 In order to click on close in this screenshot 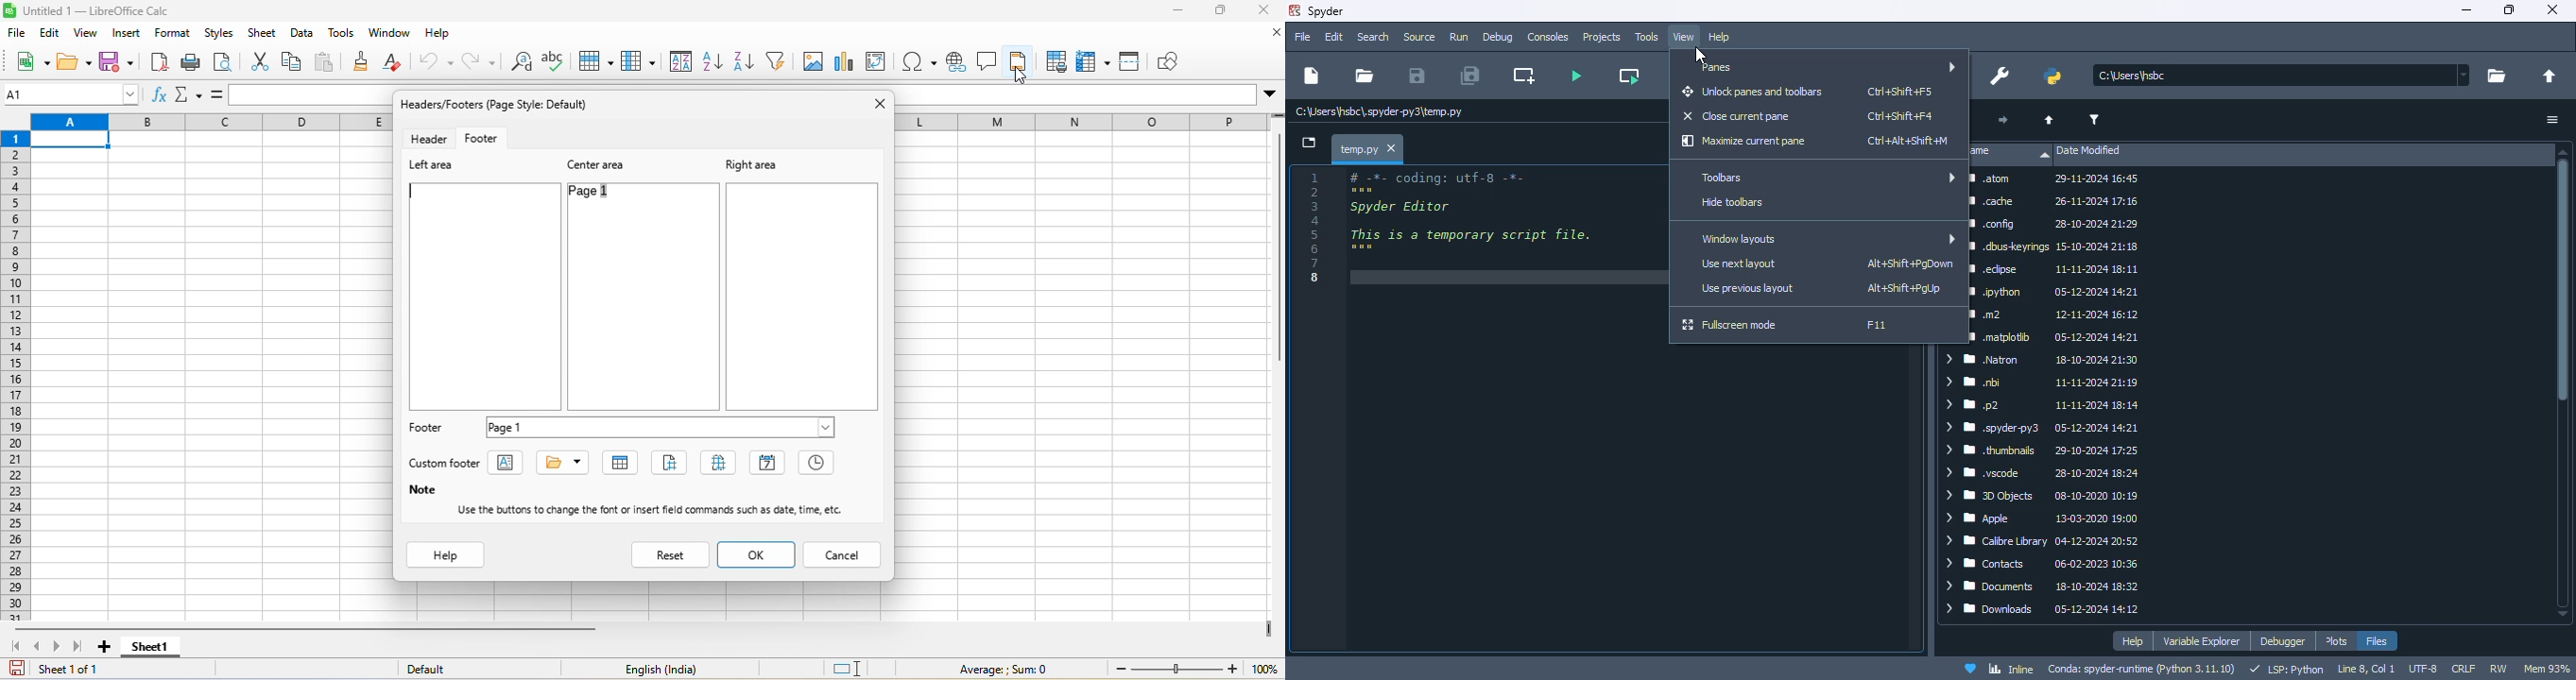, I will do `click(1394, 148)`.